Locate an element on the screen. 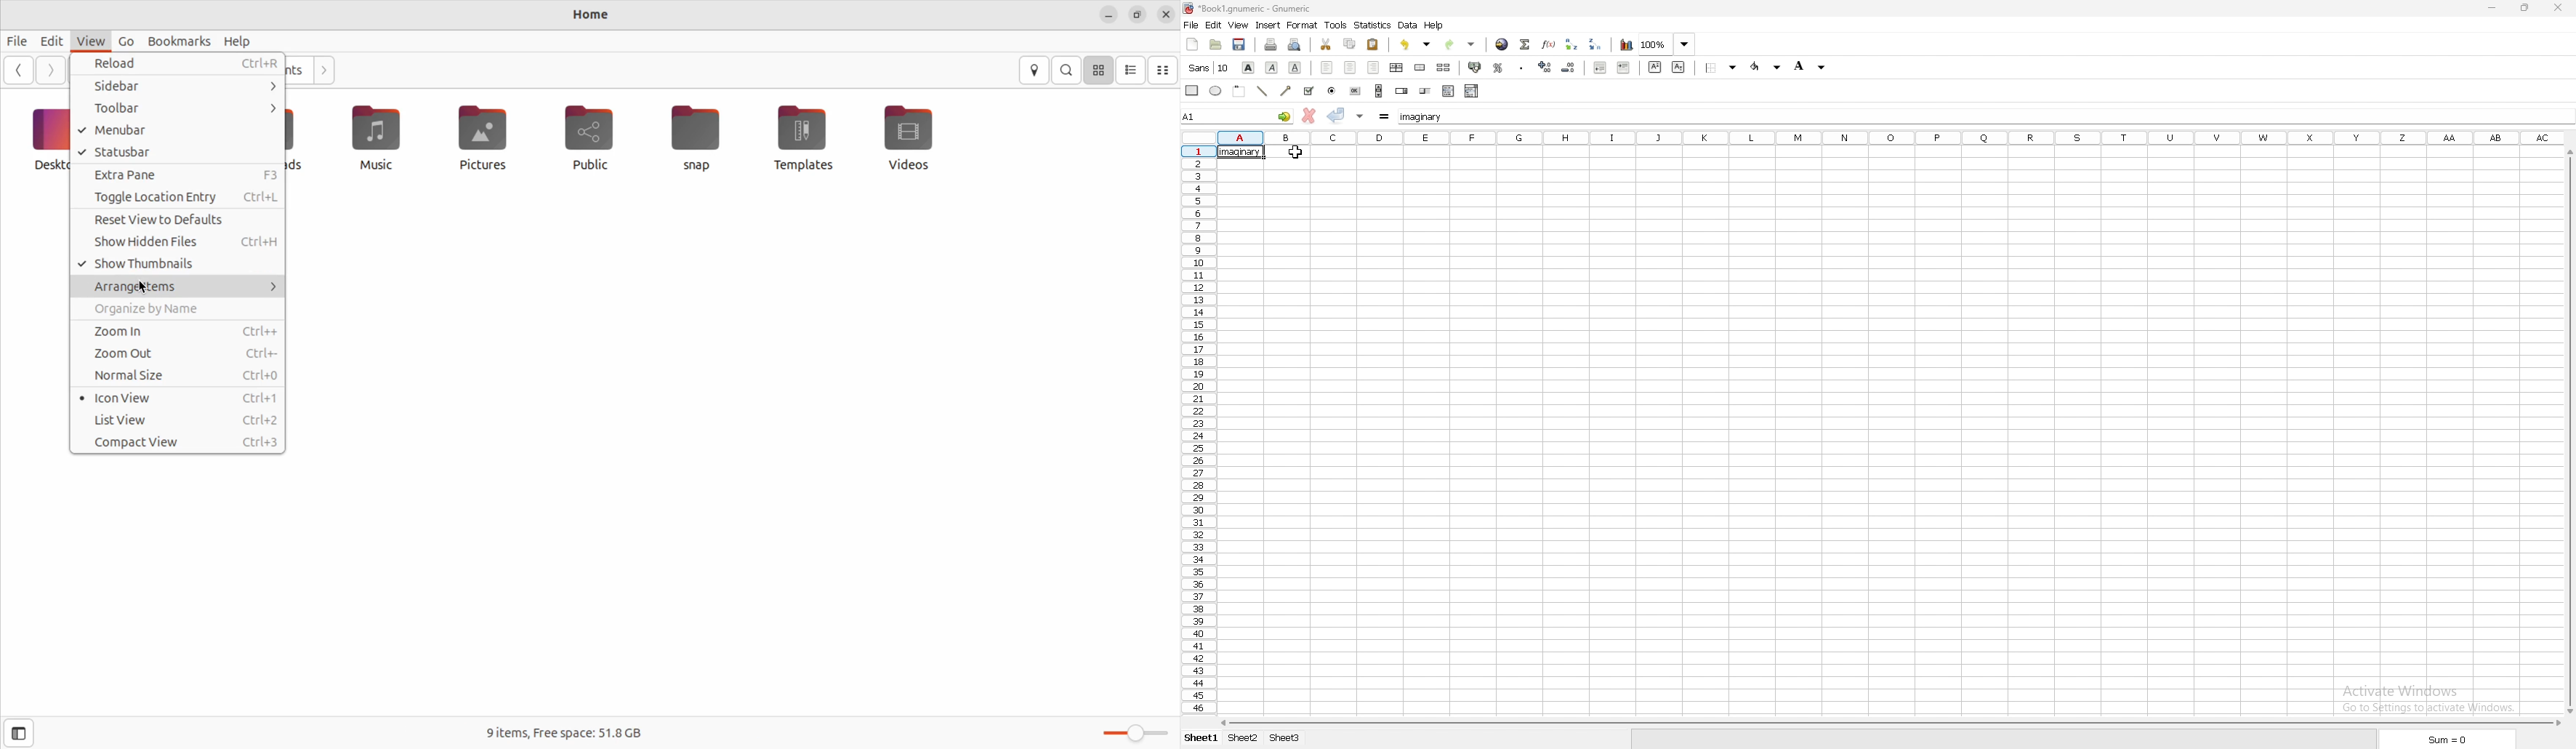 This screenshot has width=2576, height=756. view is located at coordinates (88, 42).